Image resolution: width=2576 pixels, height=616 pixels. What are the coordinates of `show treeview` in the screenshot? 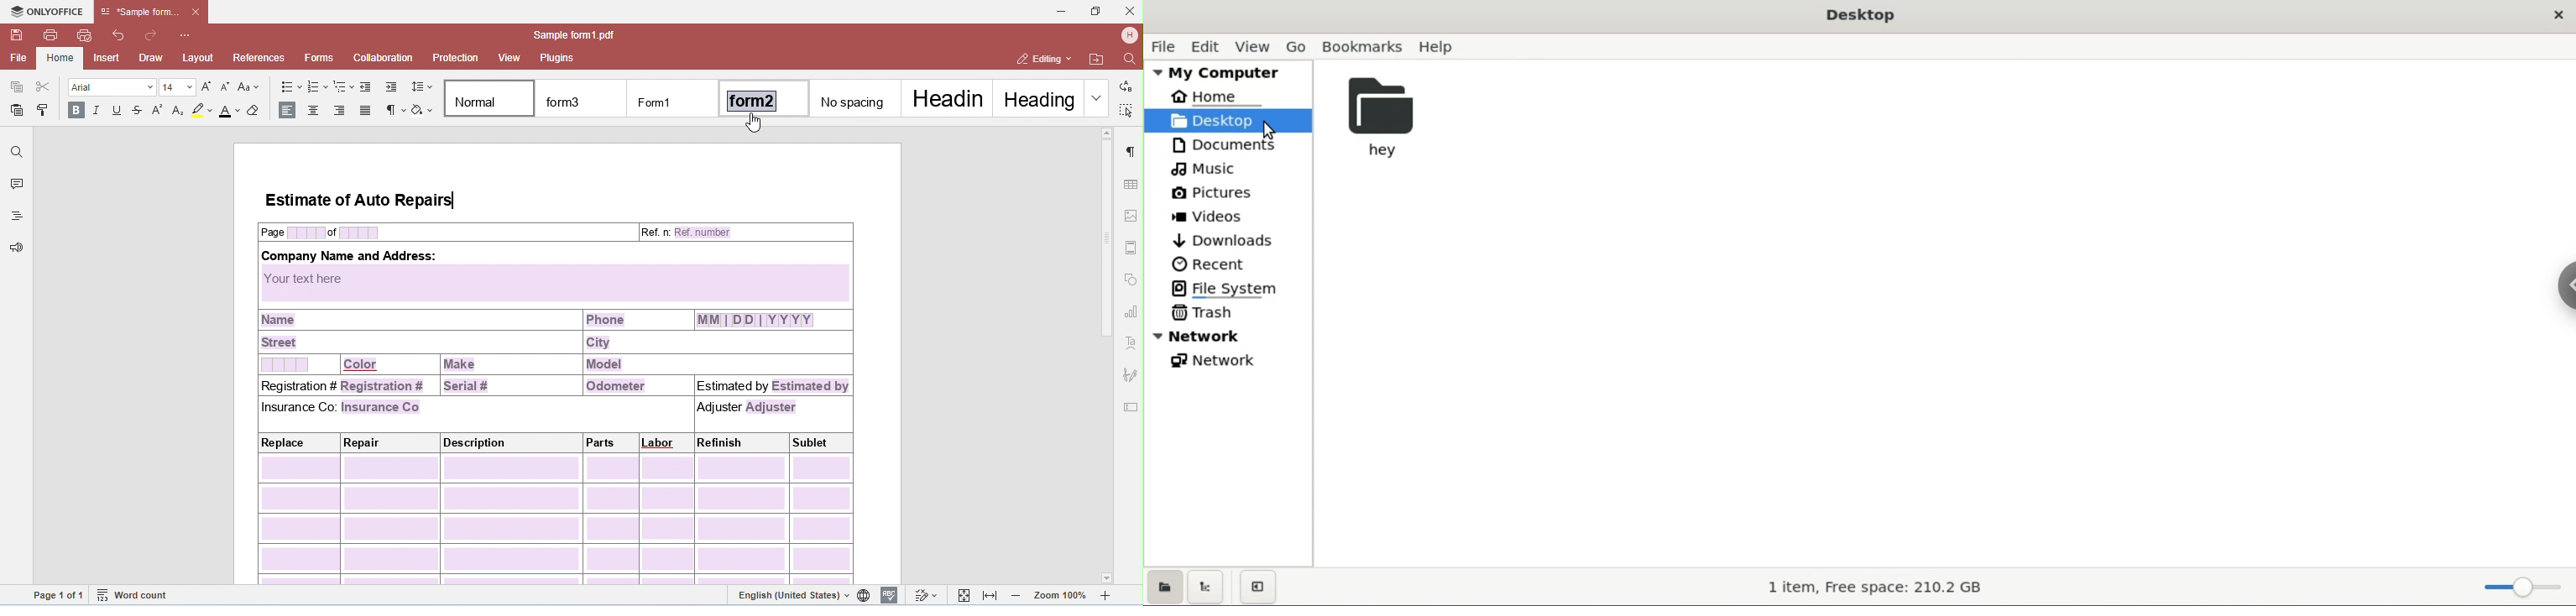 It's located at (1207, 587).